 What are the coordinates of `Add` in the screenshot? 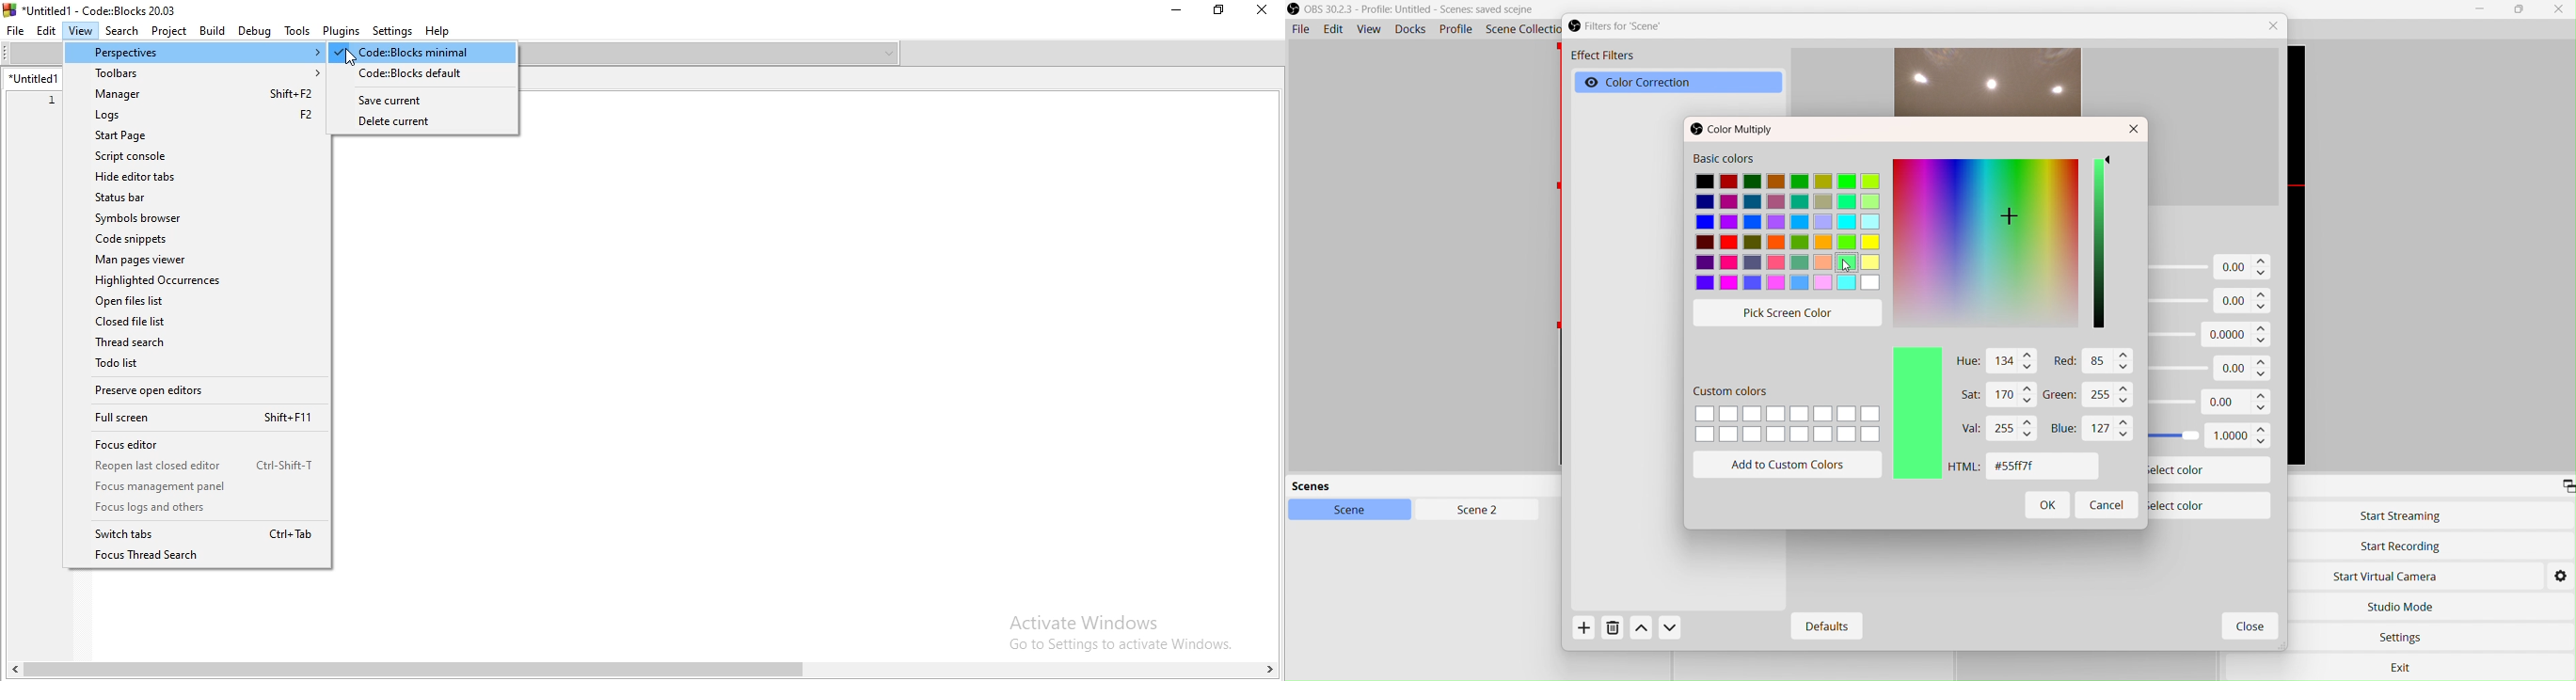 It's located at (1588, 632).